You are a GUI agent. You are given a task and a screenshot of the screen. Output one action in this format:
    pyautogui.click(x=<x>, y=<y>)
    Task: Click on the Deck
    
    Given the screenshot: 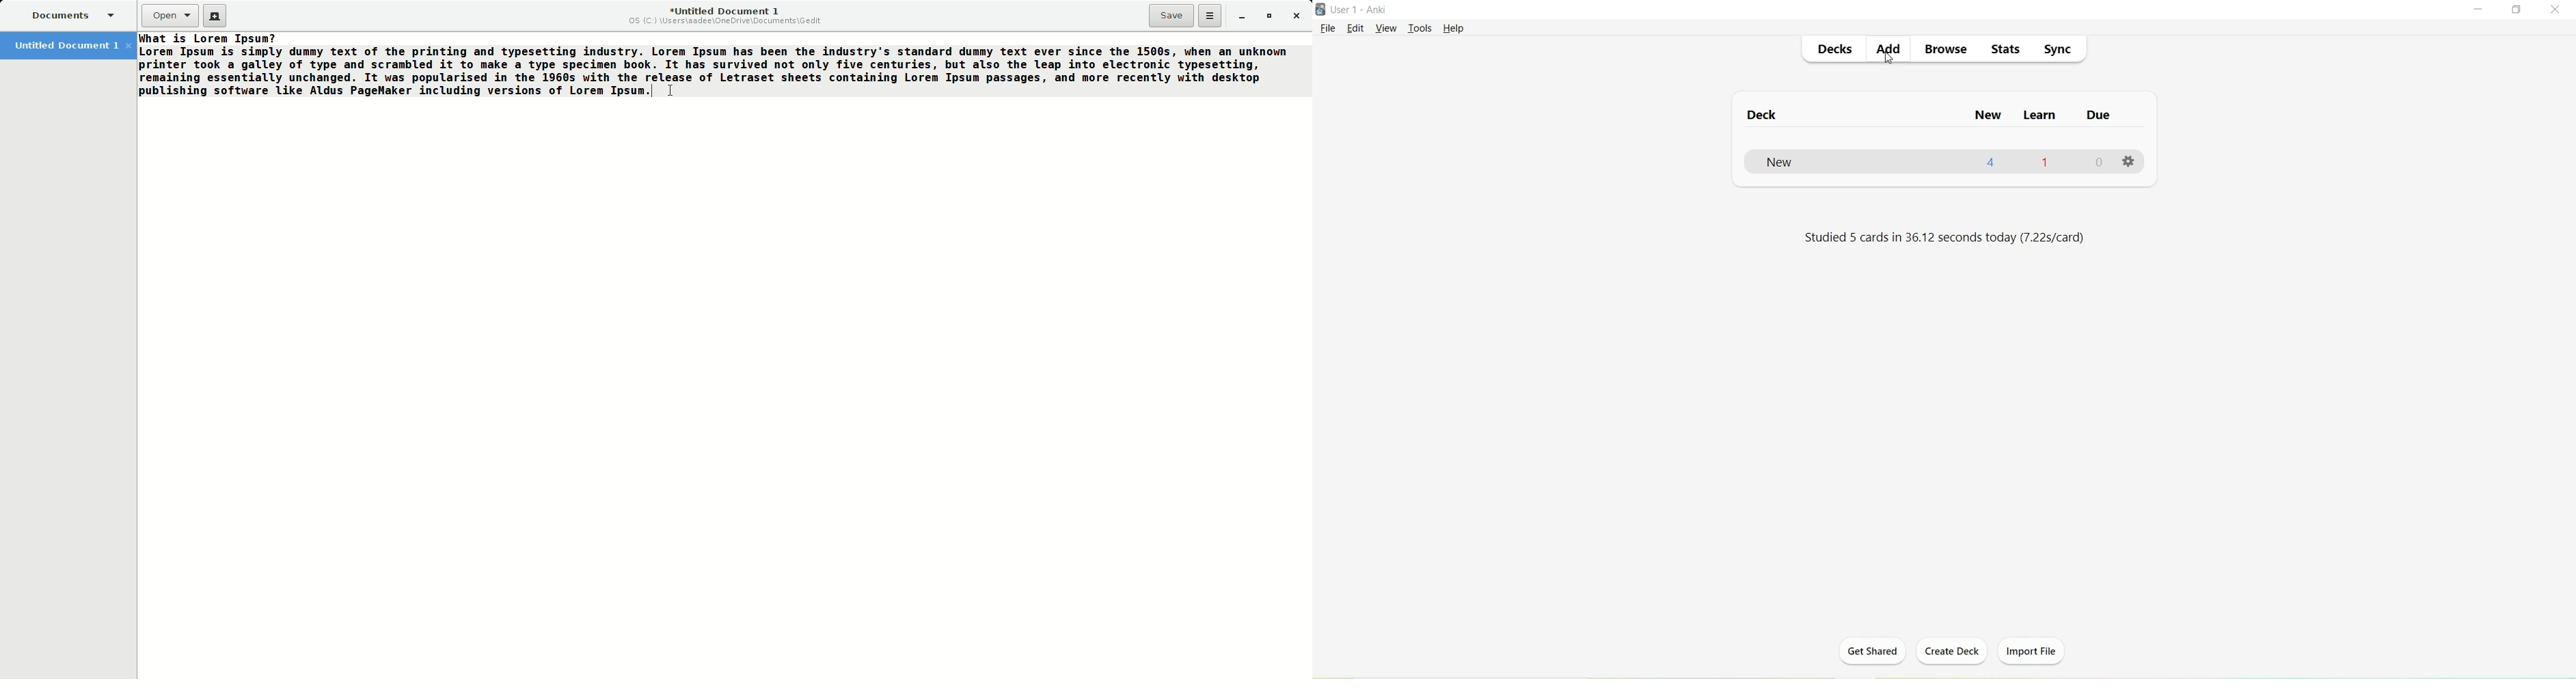 What is the action you would take?
    pyautogui.click(x=1768, y=116)
    